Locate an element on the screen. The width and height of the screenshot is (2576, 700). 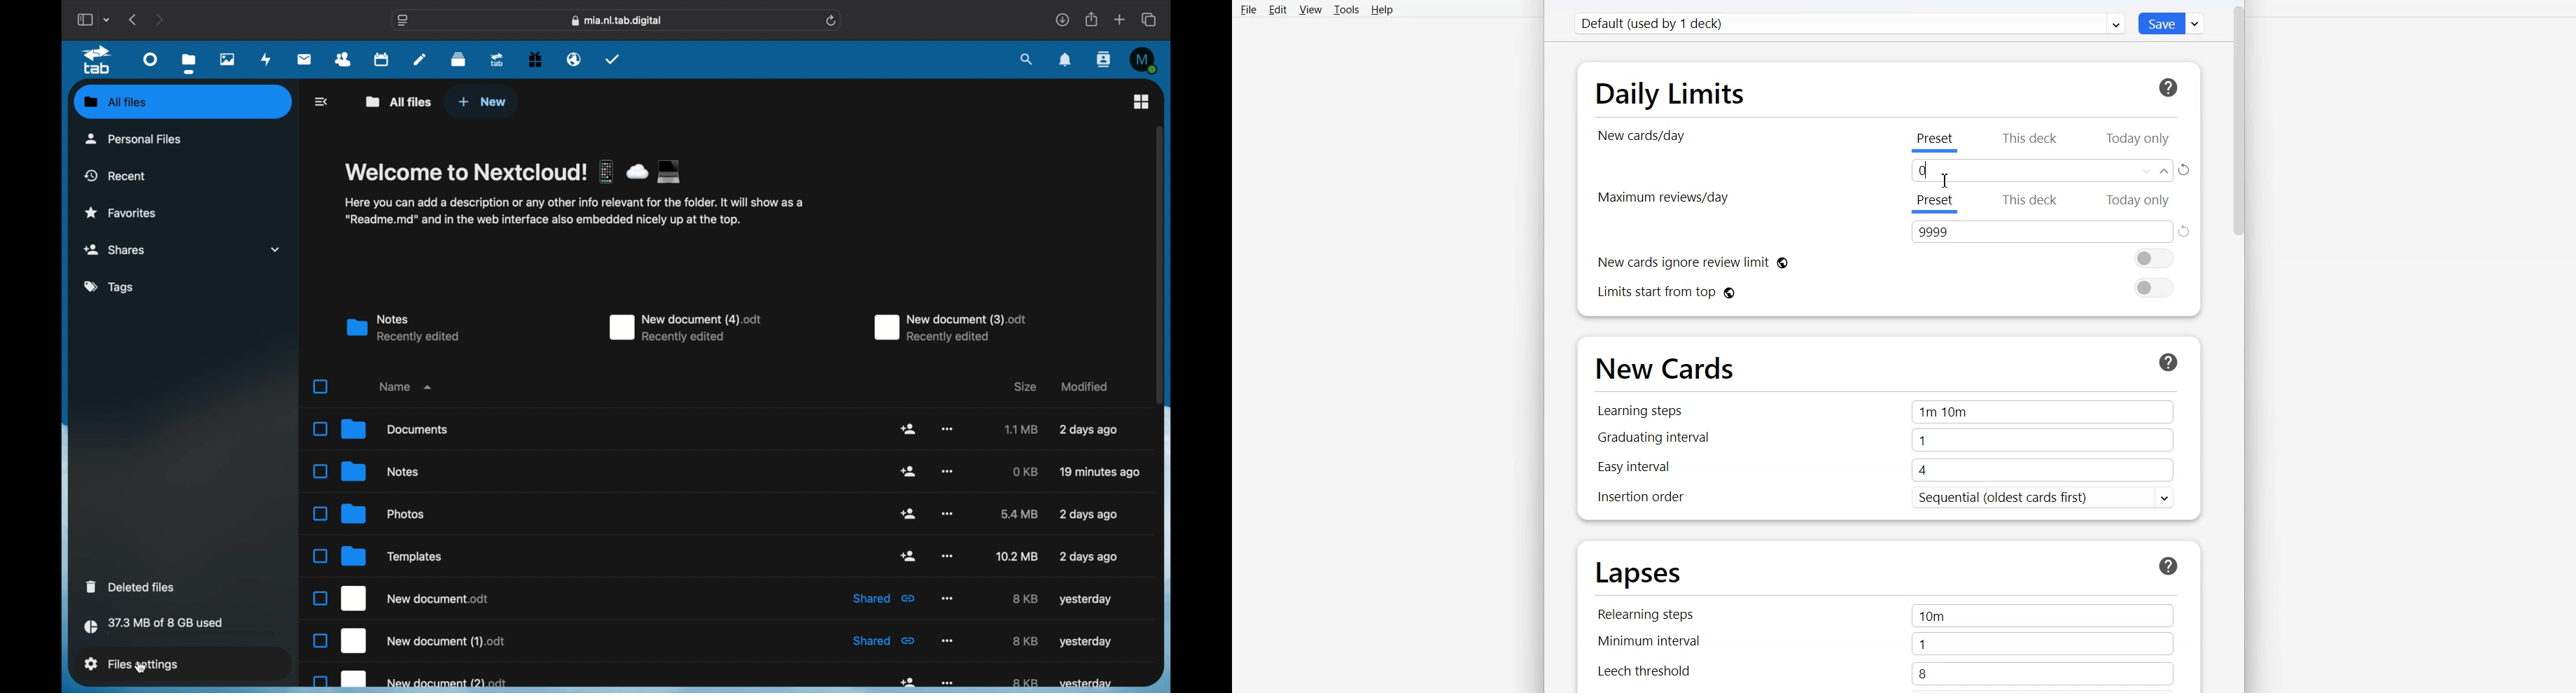
10m is located at coordinates (2041, 615).